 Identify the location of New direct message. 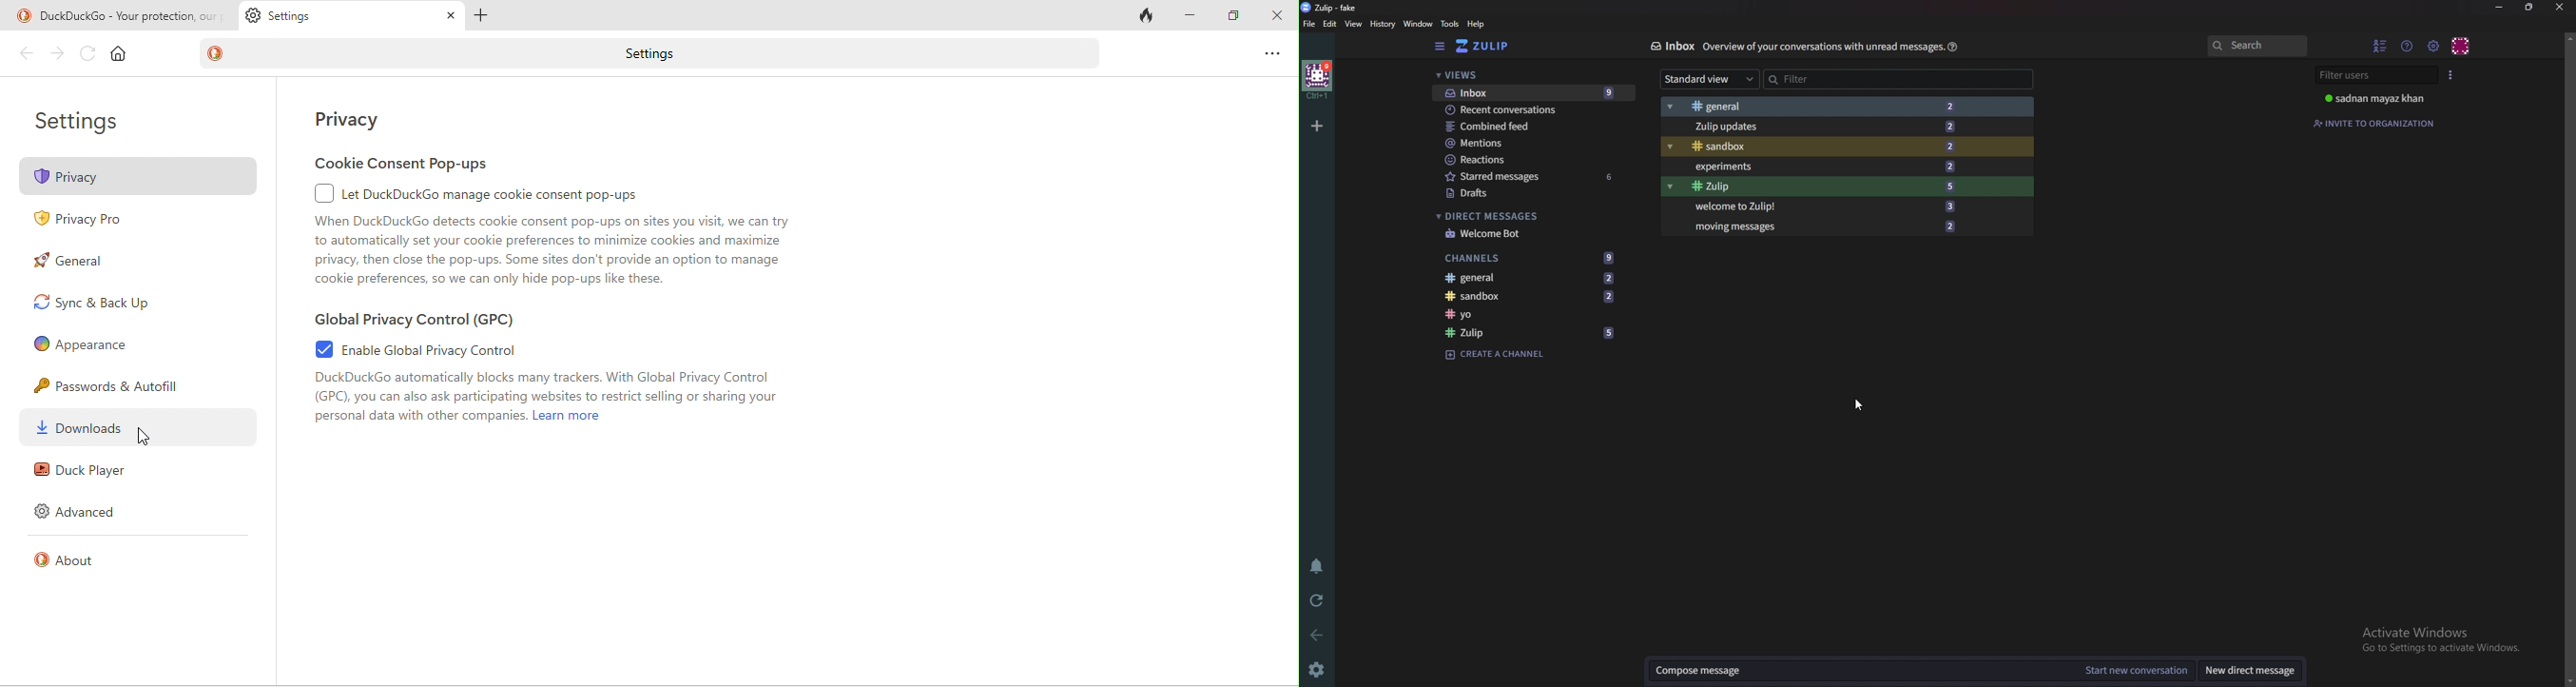
(2250, 671).